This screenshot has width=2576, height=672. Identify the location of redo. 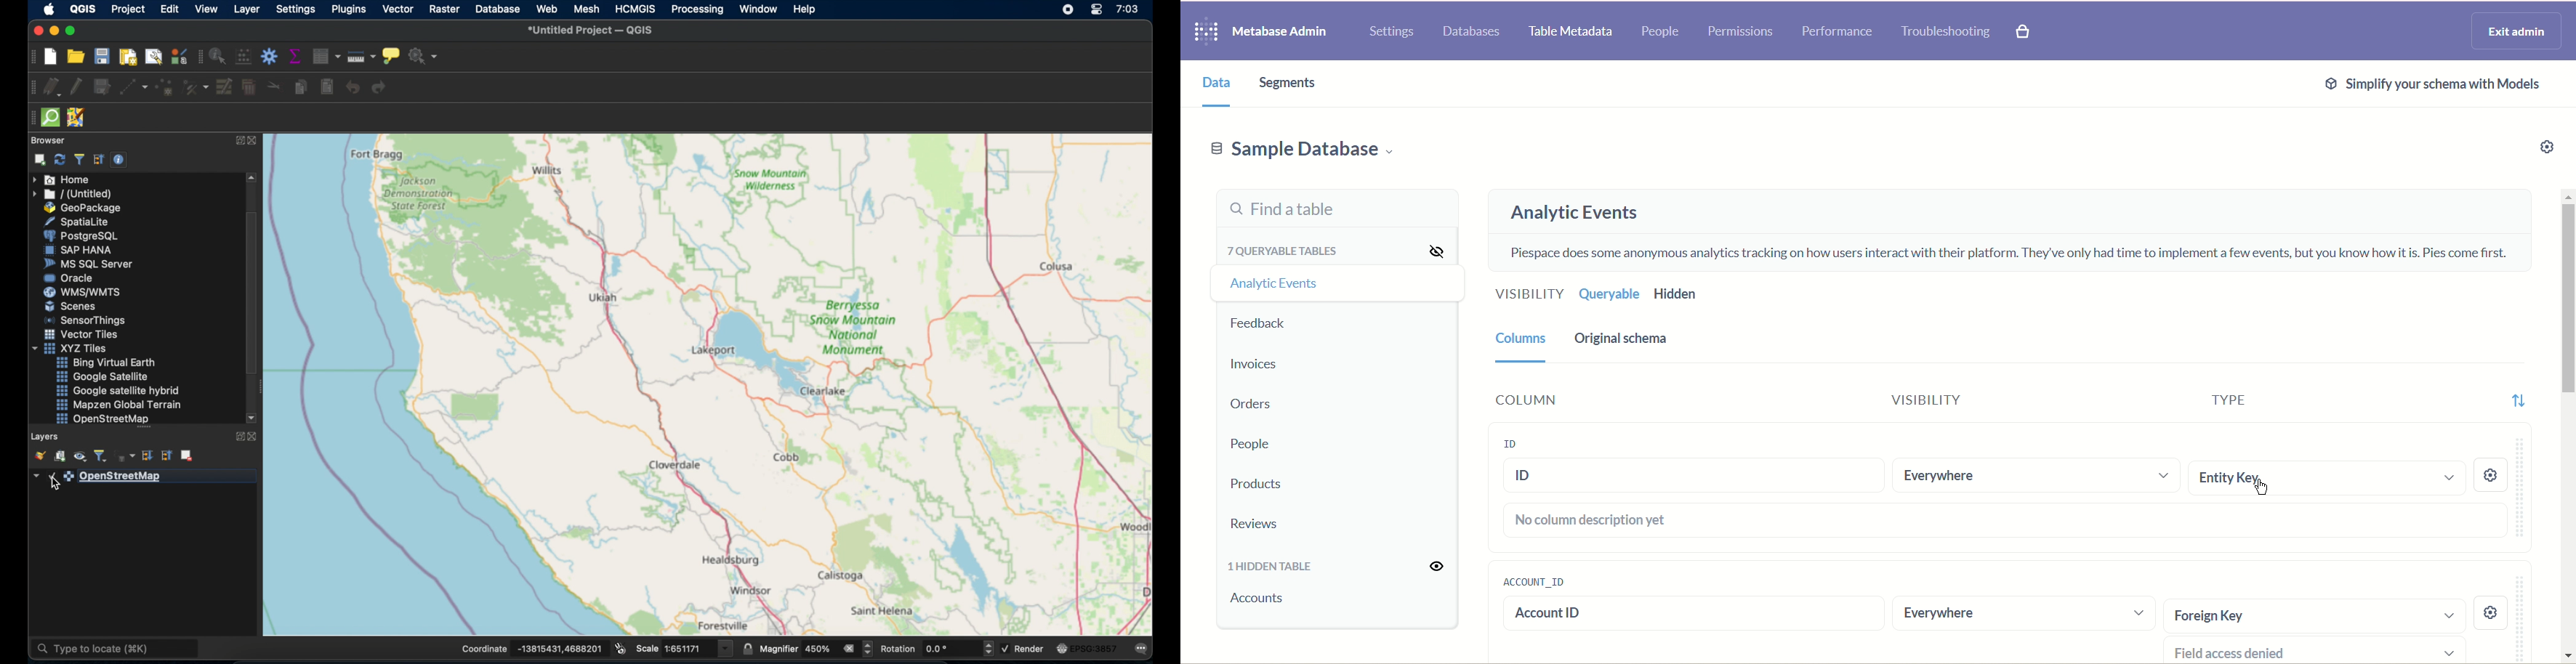
(381, 88).